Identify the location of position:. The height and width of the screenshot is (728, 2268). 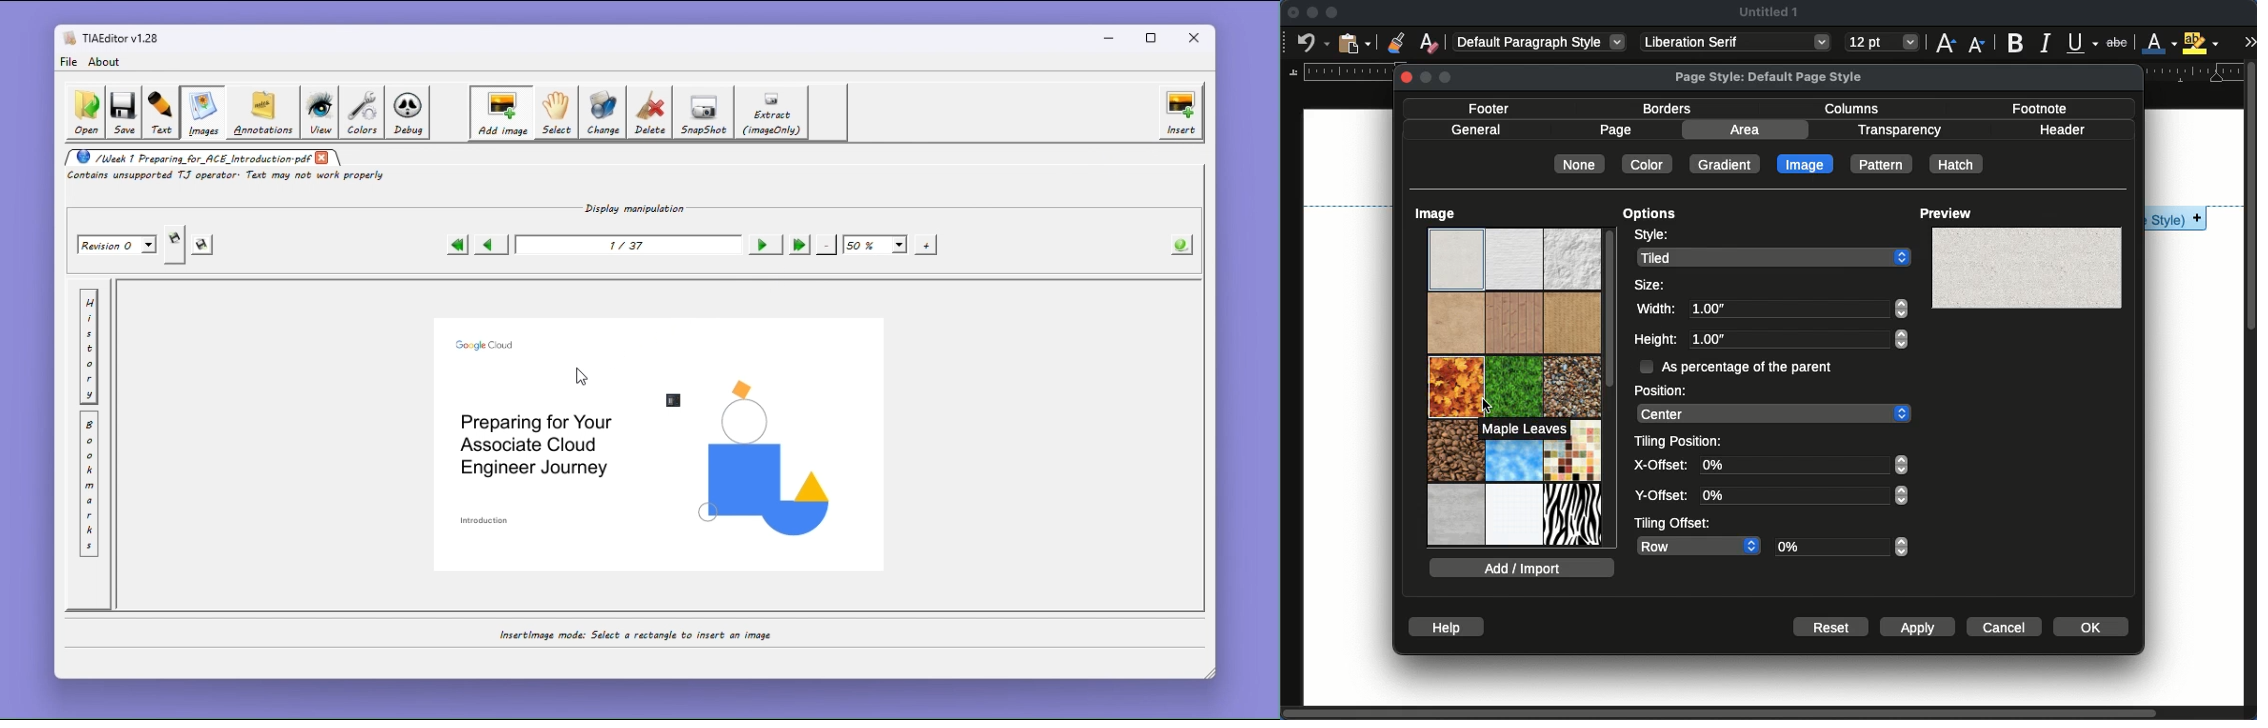
(1661, 390).